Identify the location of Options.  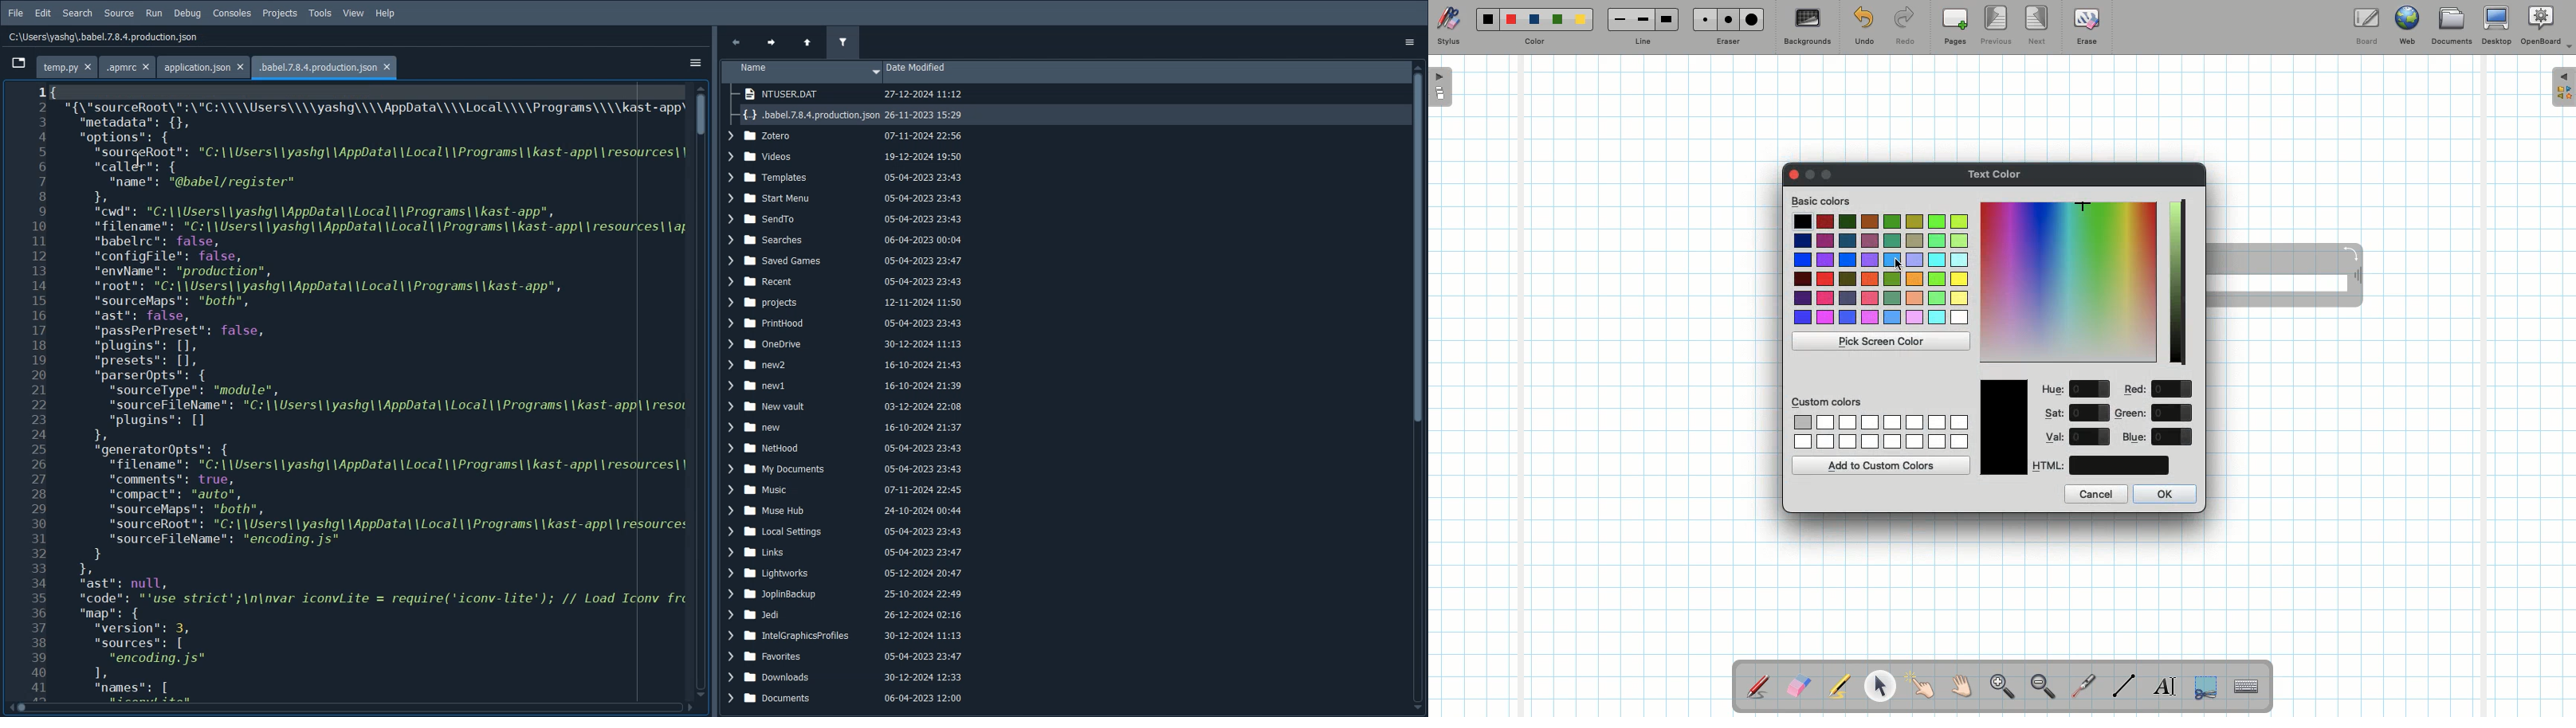
(1414, 42).